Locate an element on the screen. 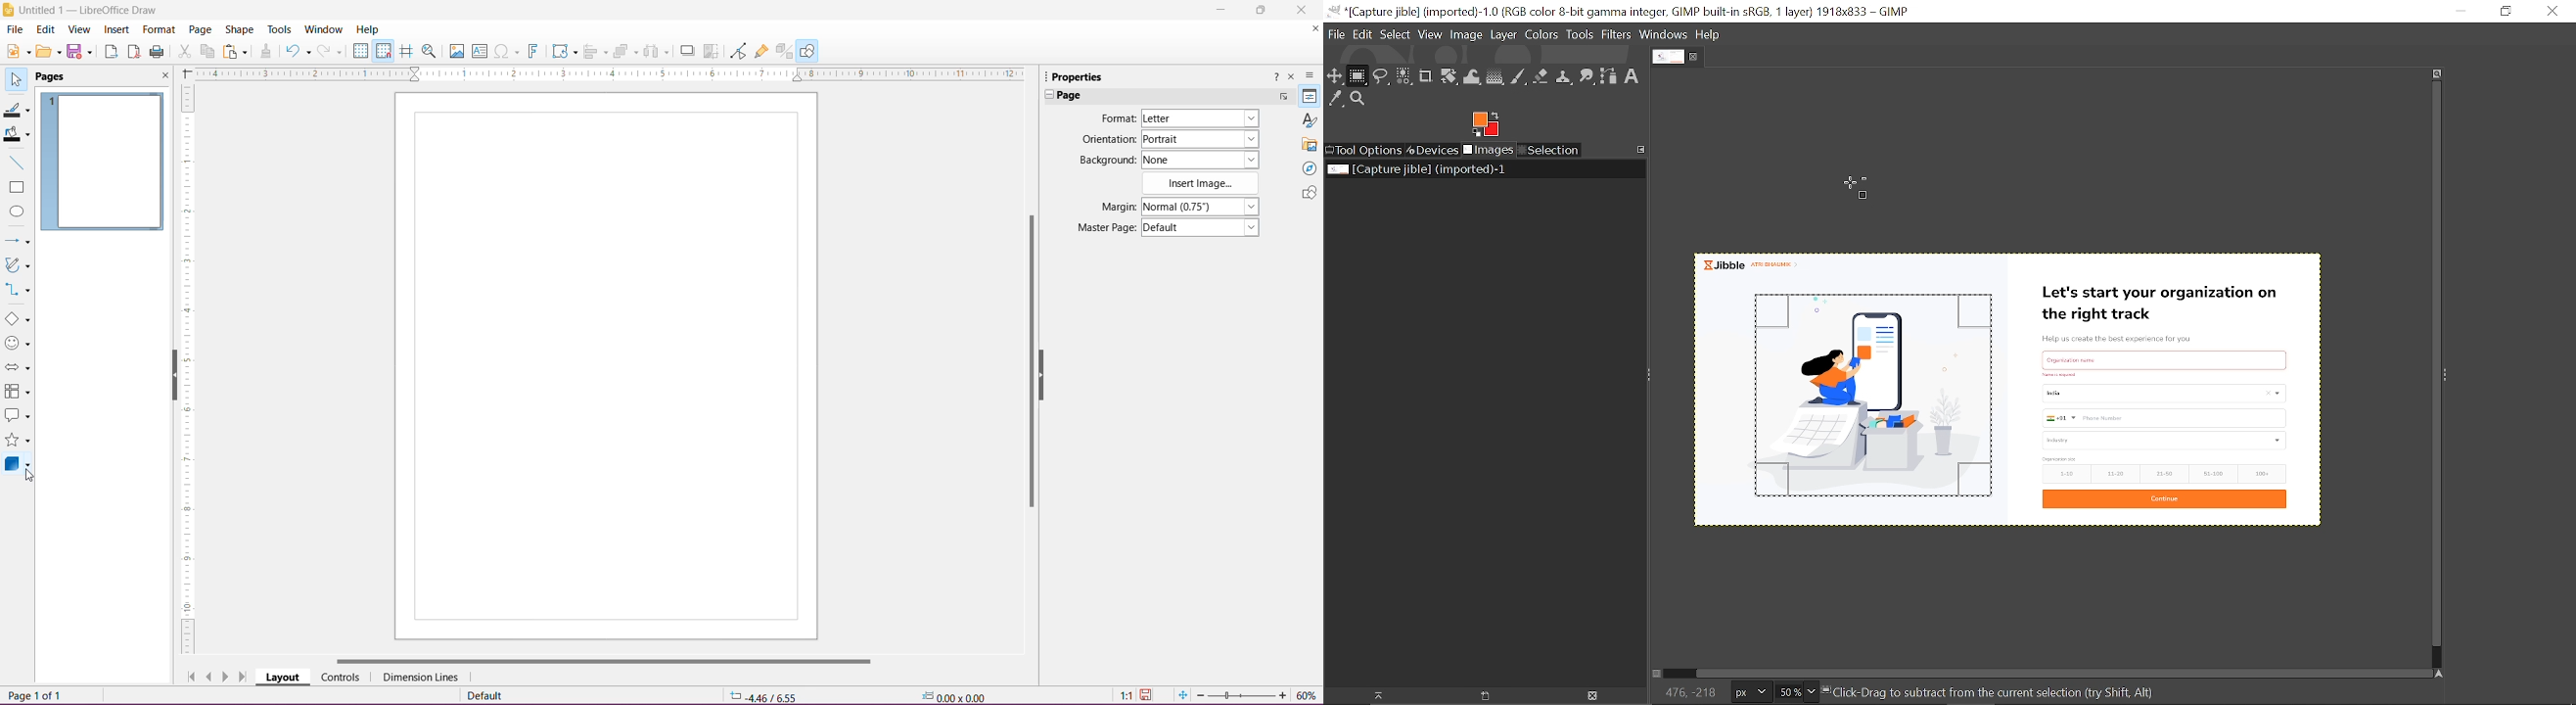  Document Title - Application Name is located at coordinates (82, 10).